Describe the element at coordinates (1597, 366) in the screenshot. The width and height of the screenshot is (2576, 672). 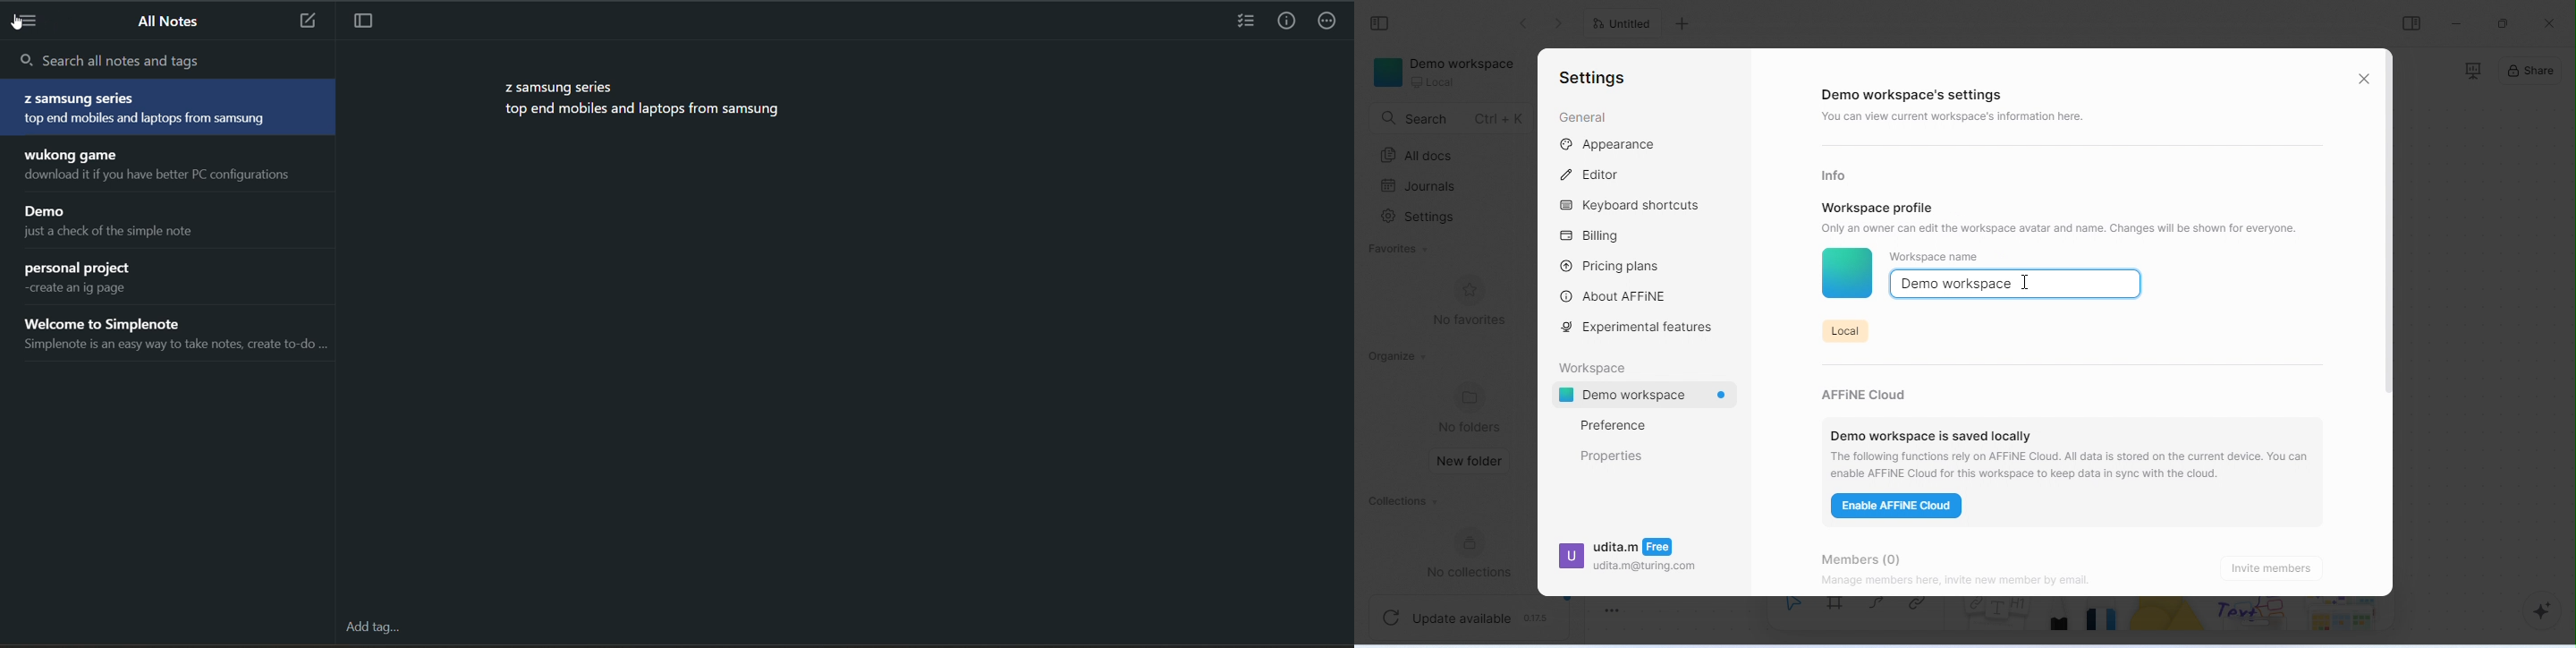
I see `workspace` at that location.